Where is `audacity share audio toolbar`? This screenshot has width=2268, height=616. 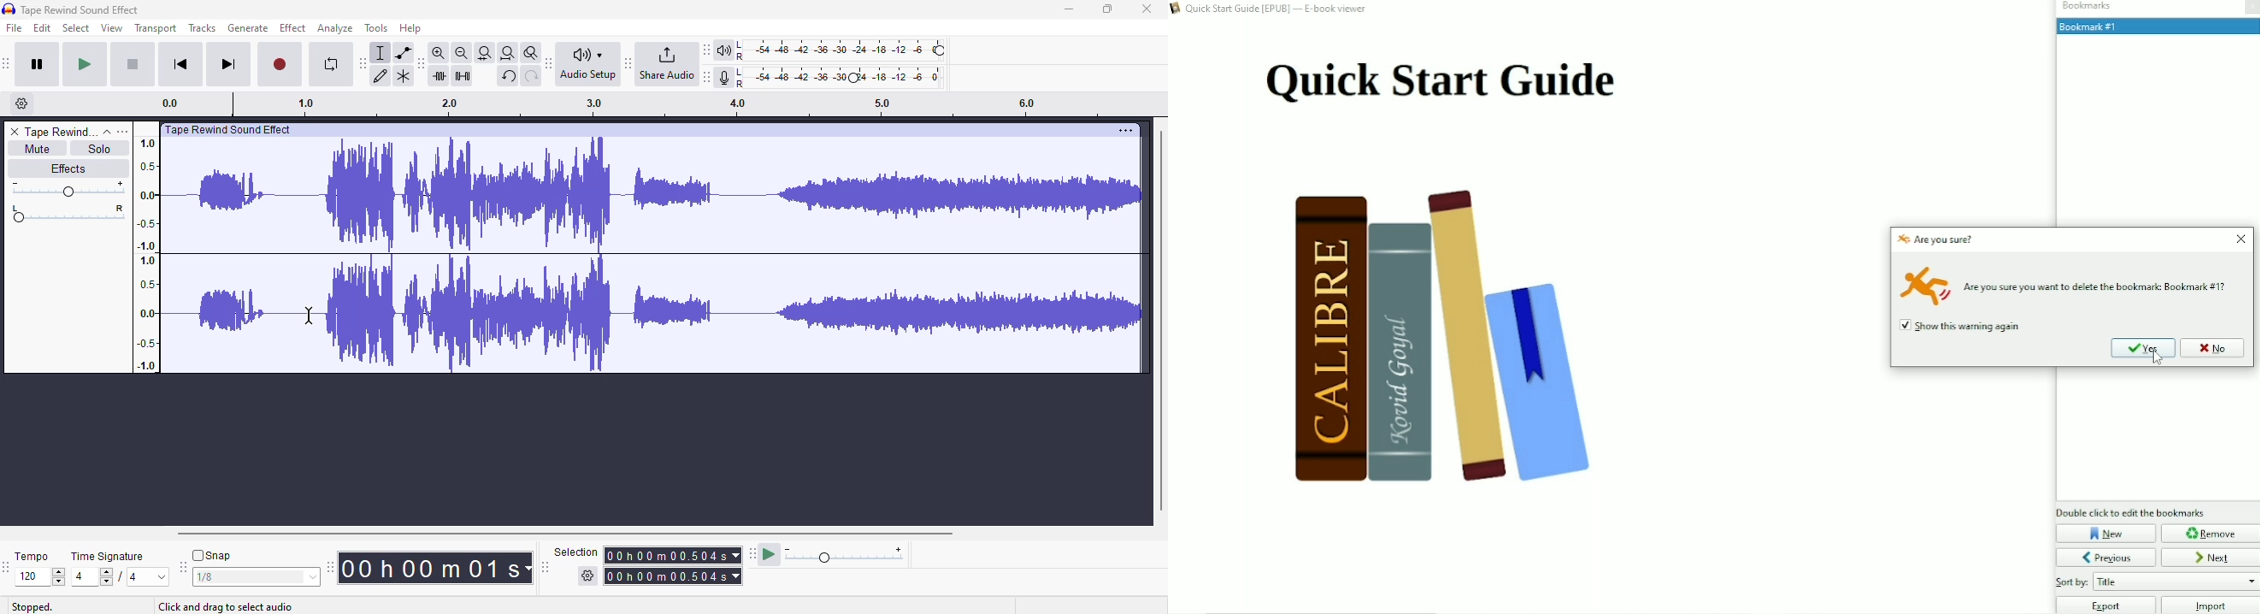
audacity share audio toolbar is located at coordinates (629, 62).